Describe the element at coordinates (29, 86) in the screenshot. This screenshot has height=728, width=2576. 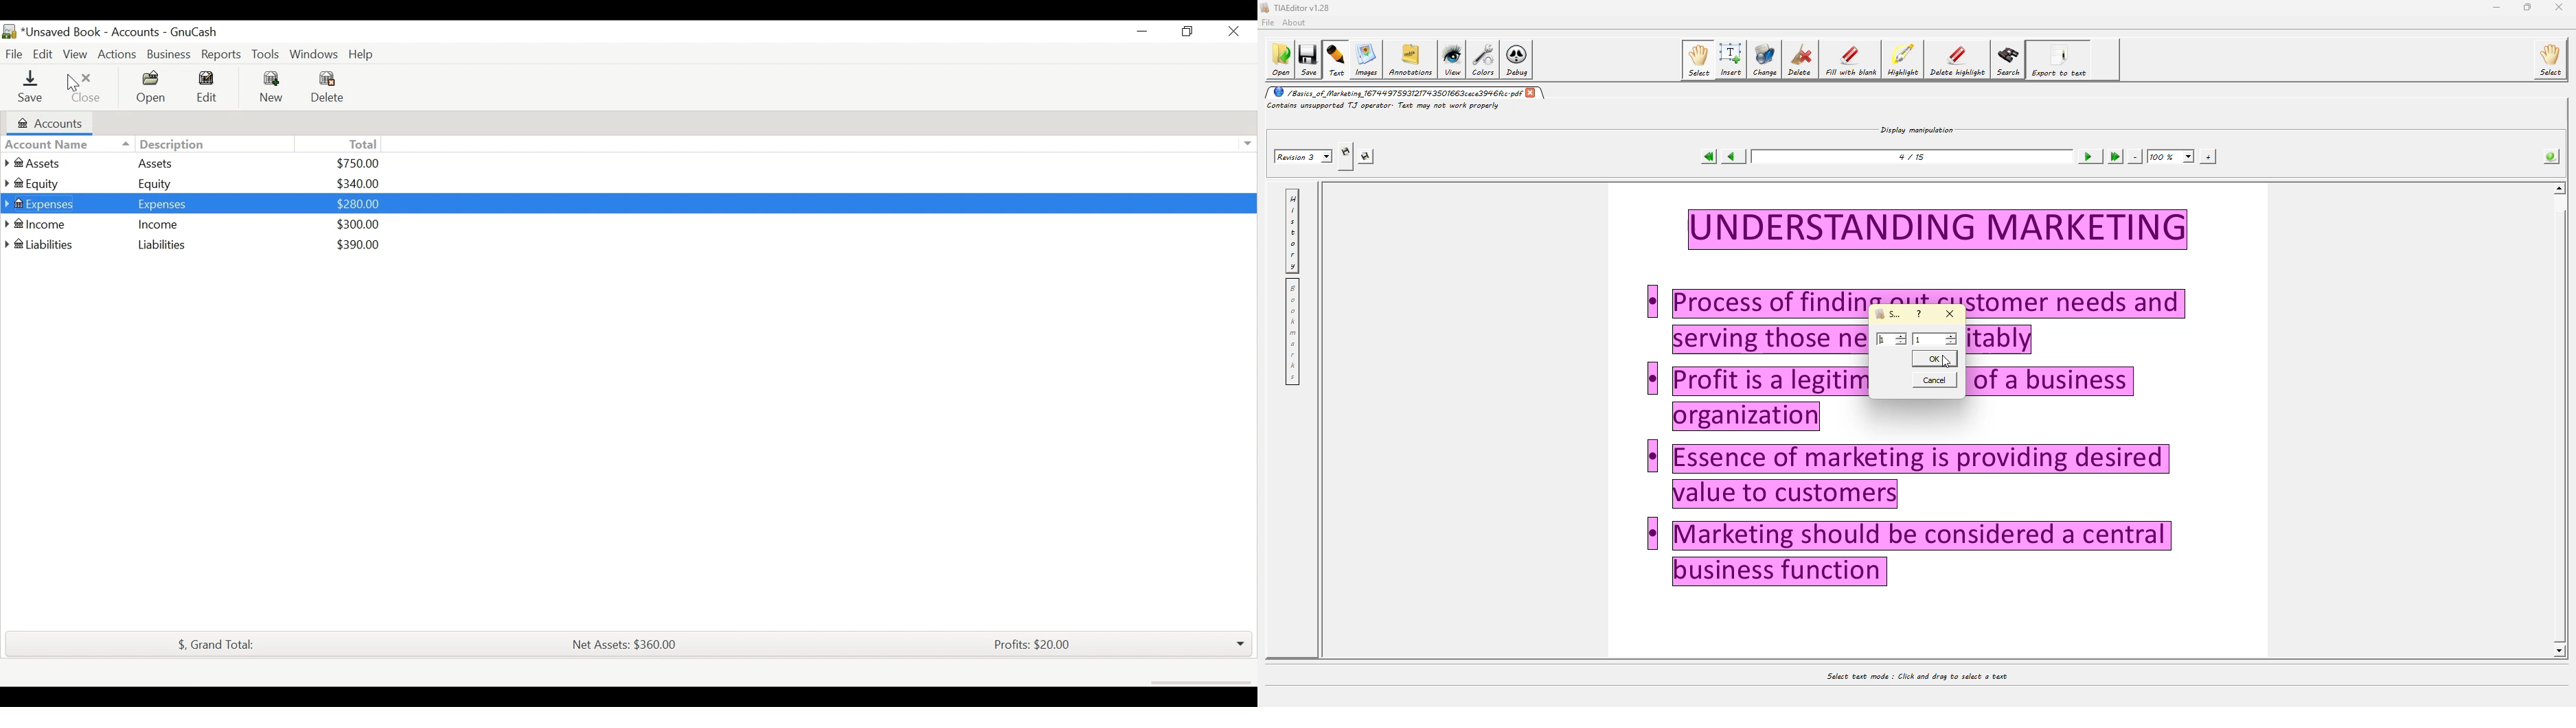
I see `Save` at that location.